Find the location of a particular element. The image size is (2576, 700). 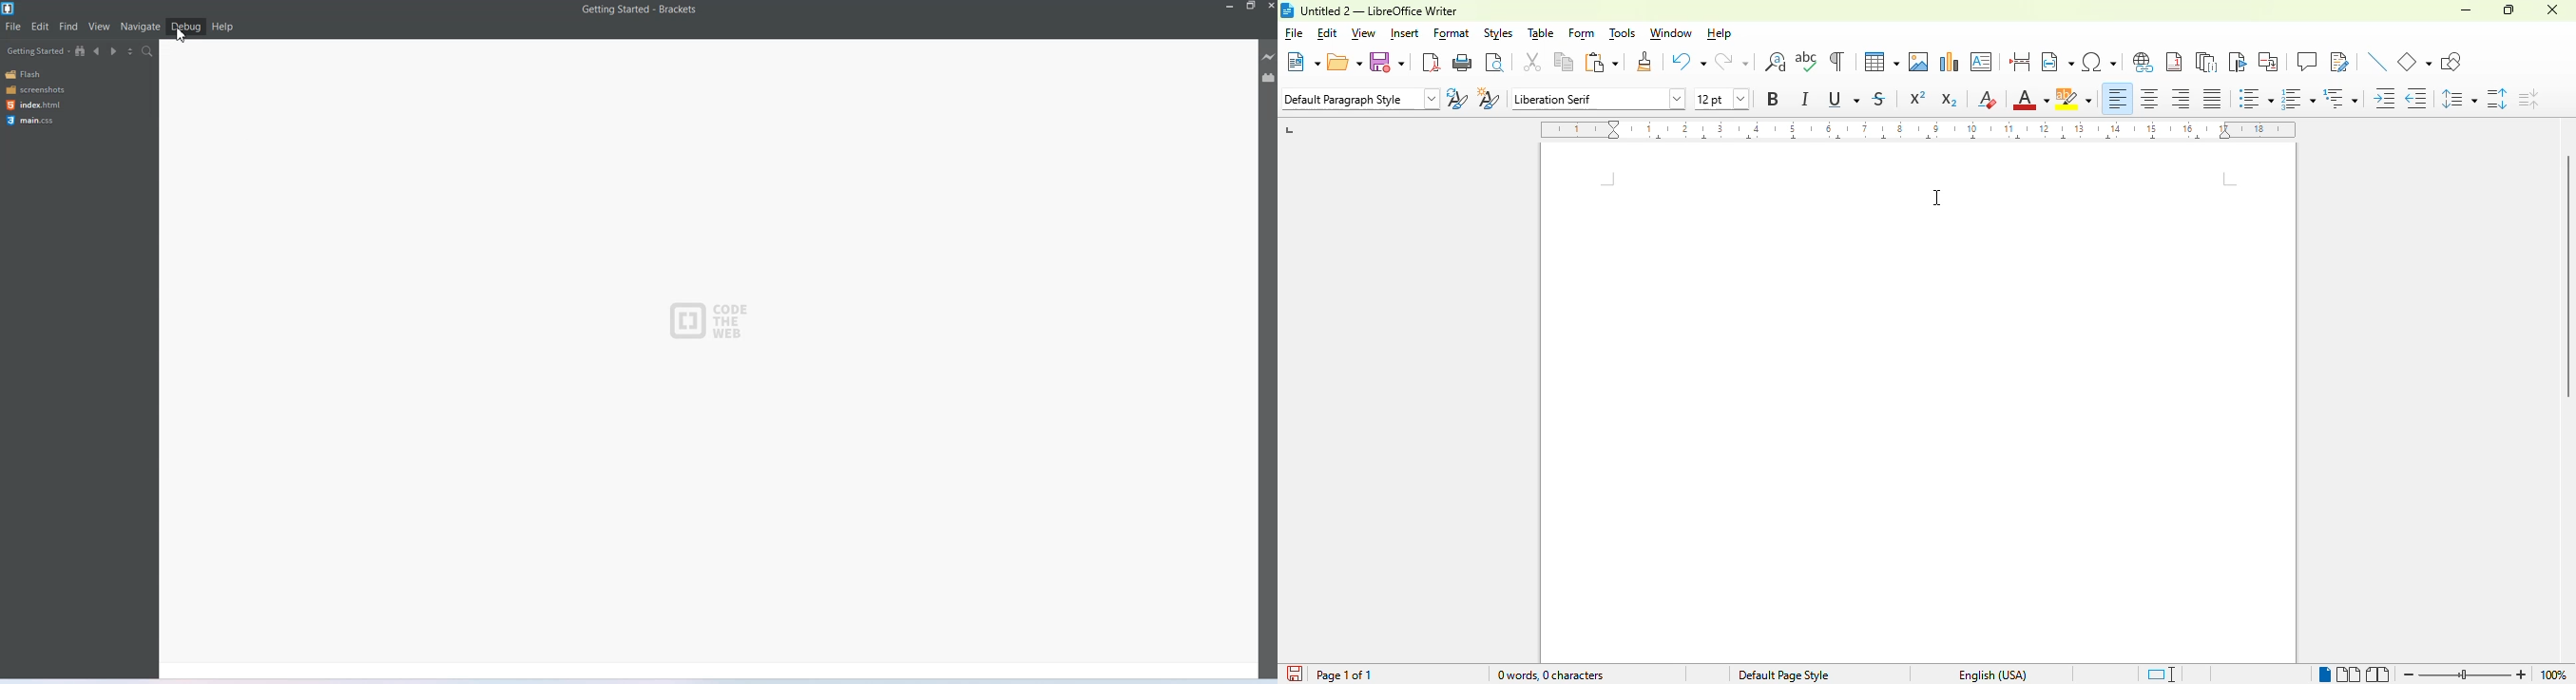

save is located at coordinates (1388, 62).